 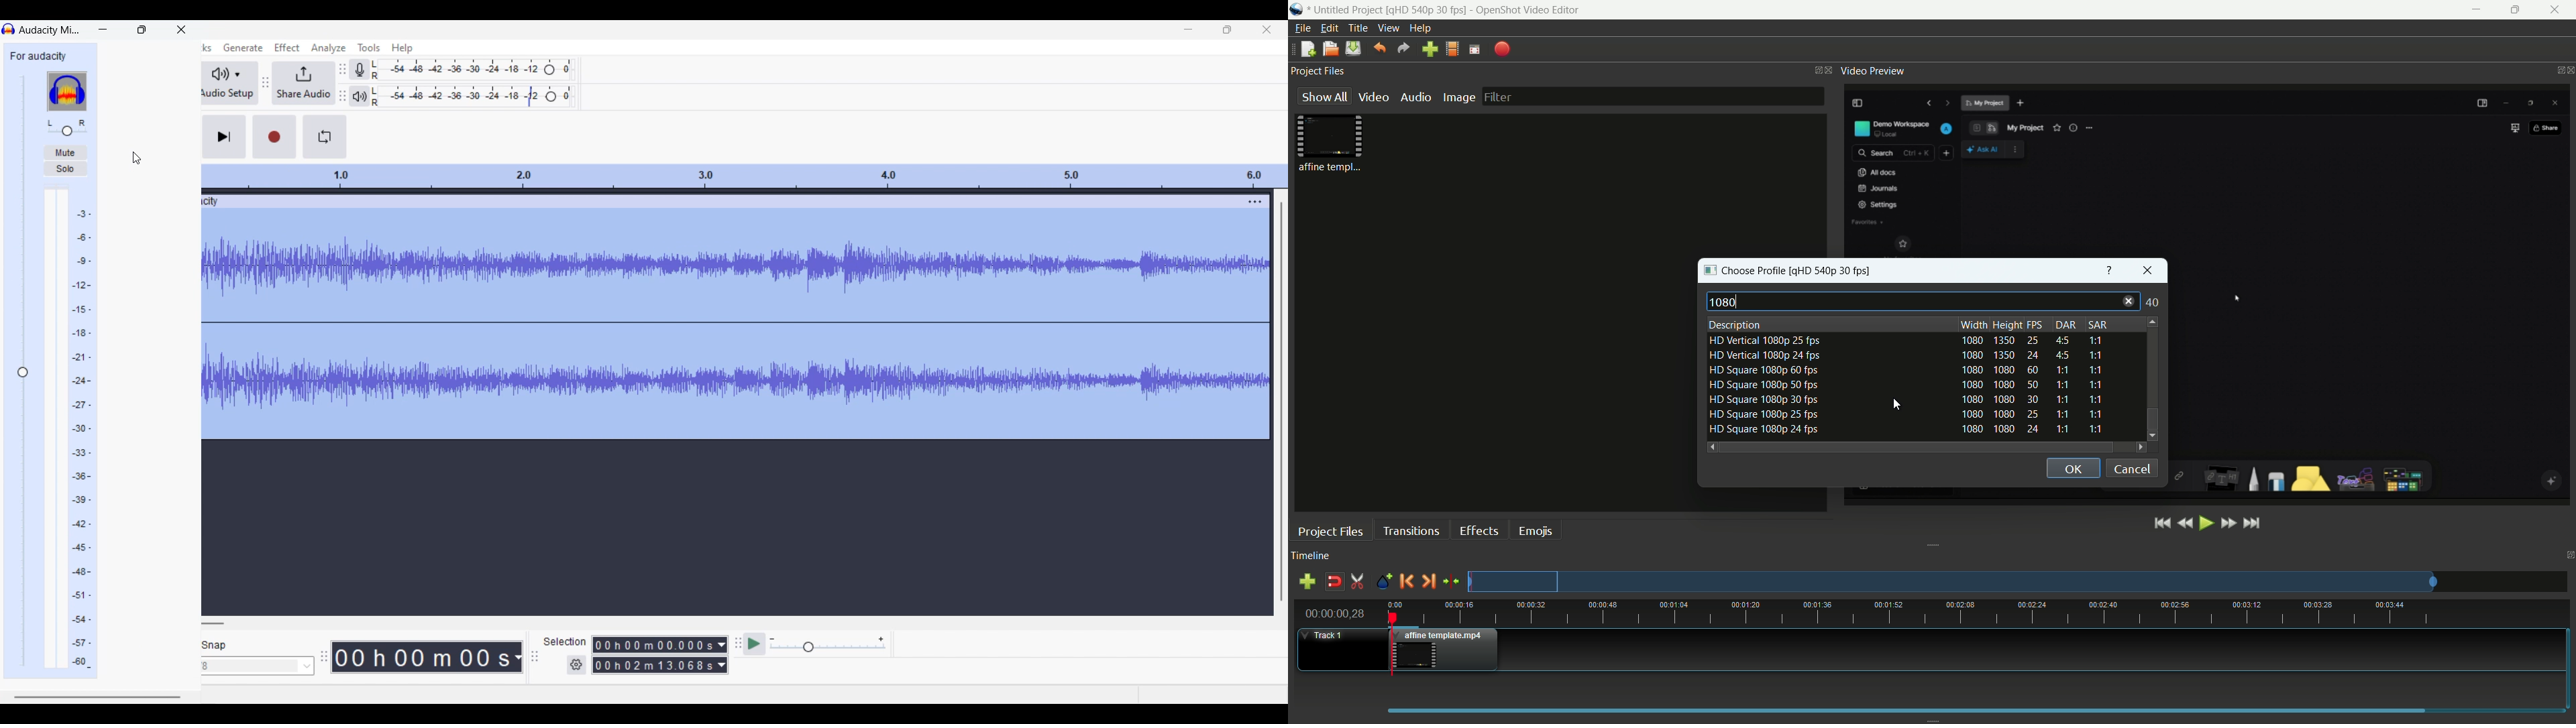 I want to click on Project name, so click(x=38, y=56).